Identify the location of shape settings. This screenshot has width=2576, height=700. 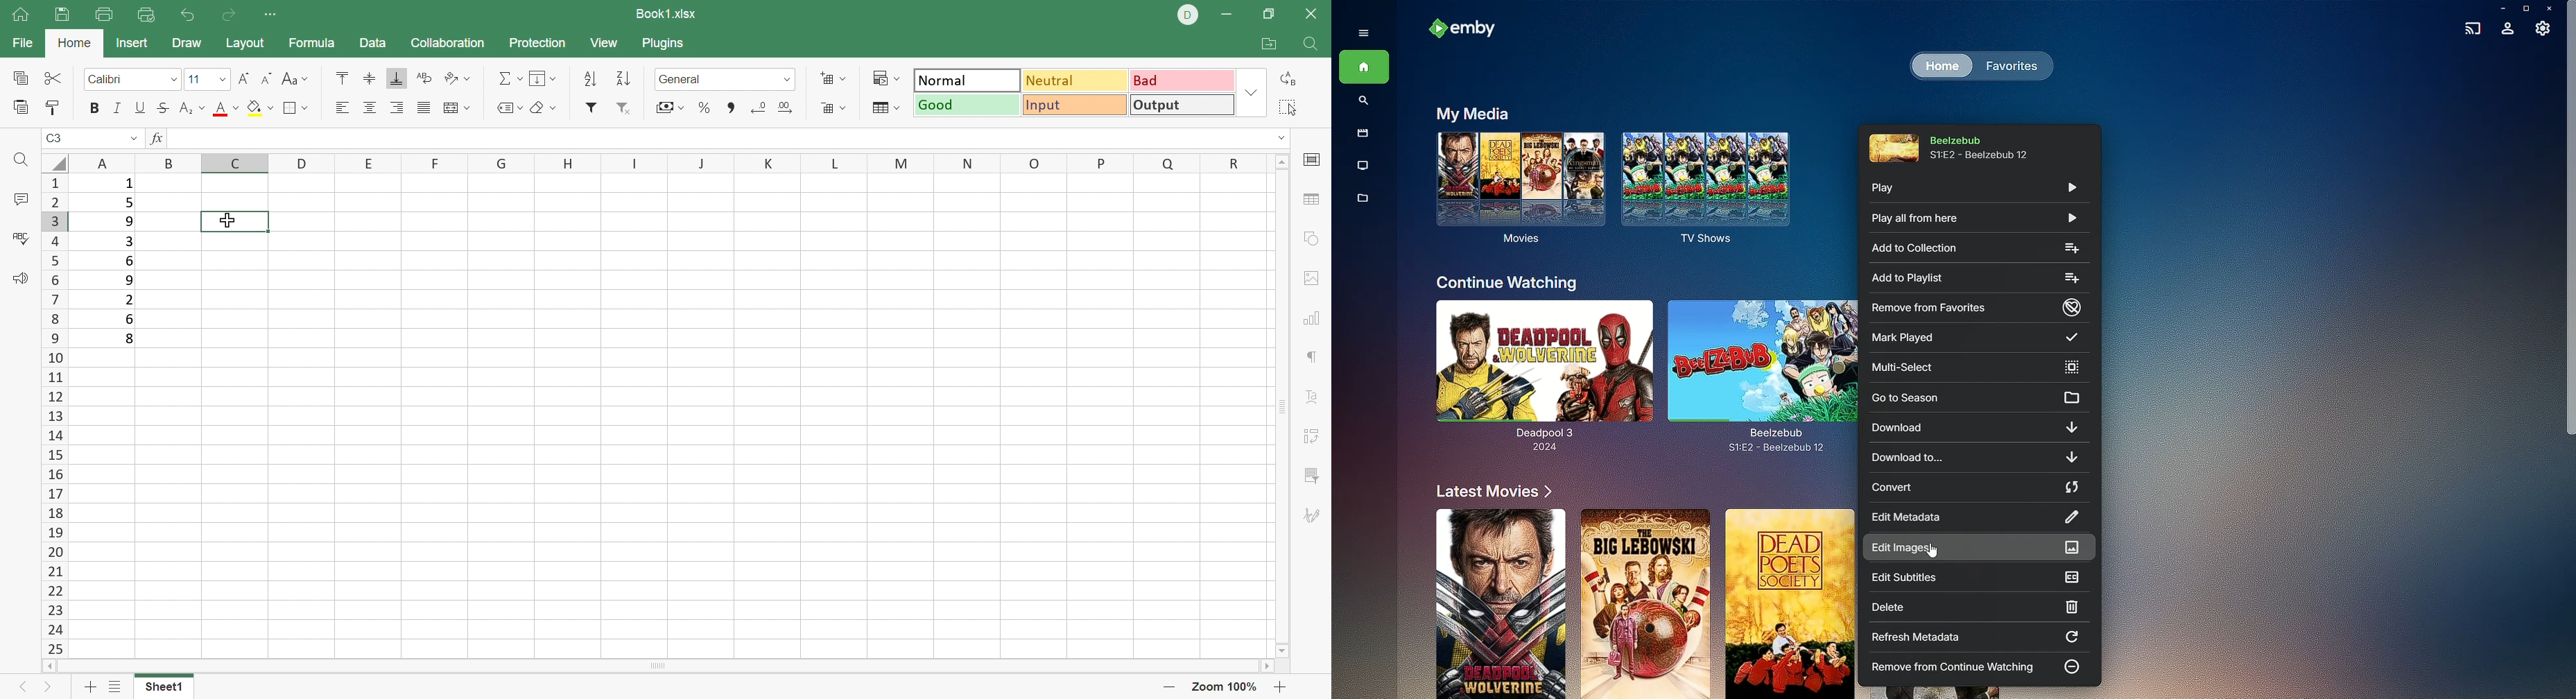
(1316, 237).